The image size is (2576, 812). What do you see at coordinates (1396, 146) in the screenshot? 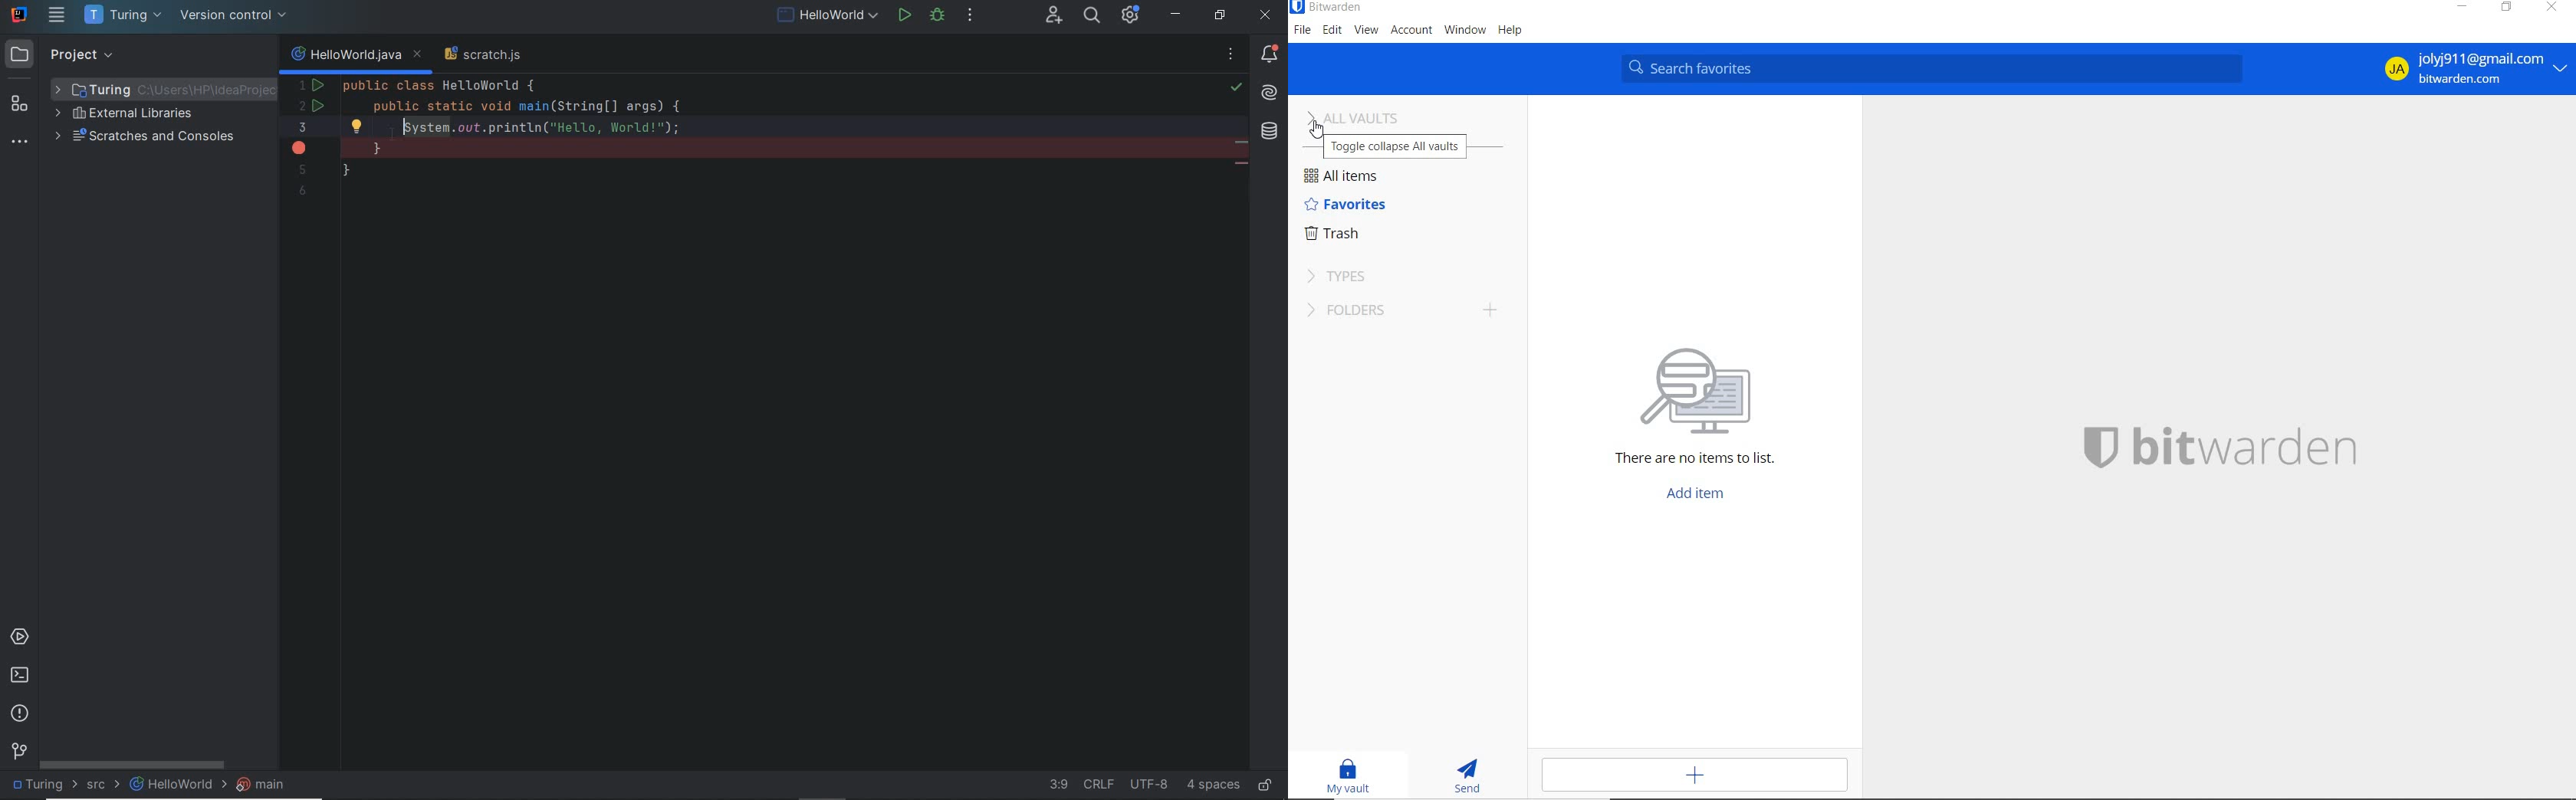
I see `TOGGLE COLLAPSE ALL VAULTS` at bounding box center [1396, 146].